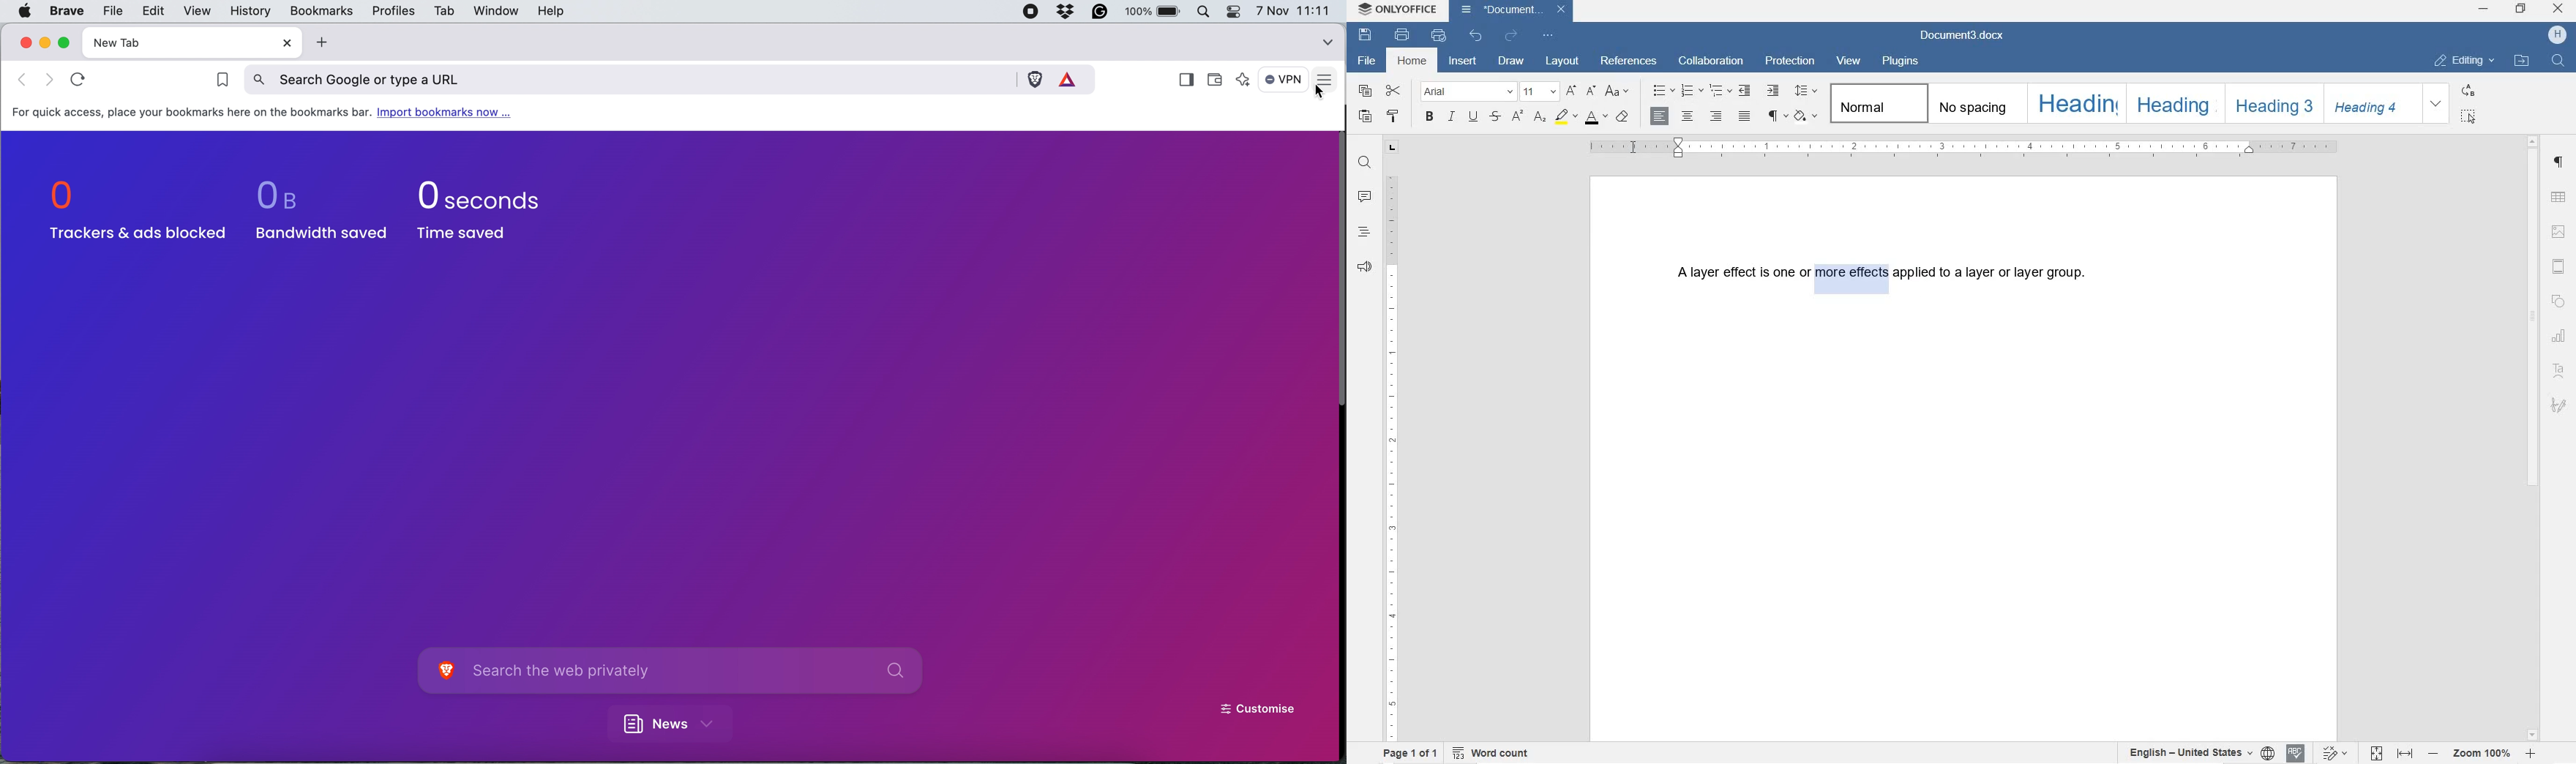 The image size is (2576, 784). Describe the element at coordinates (1391, 147) in the screenshot. I see `TAB` at that location.